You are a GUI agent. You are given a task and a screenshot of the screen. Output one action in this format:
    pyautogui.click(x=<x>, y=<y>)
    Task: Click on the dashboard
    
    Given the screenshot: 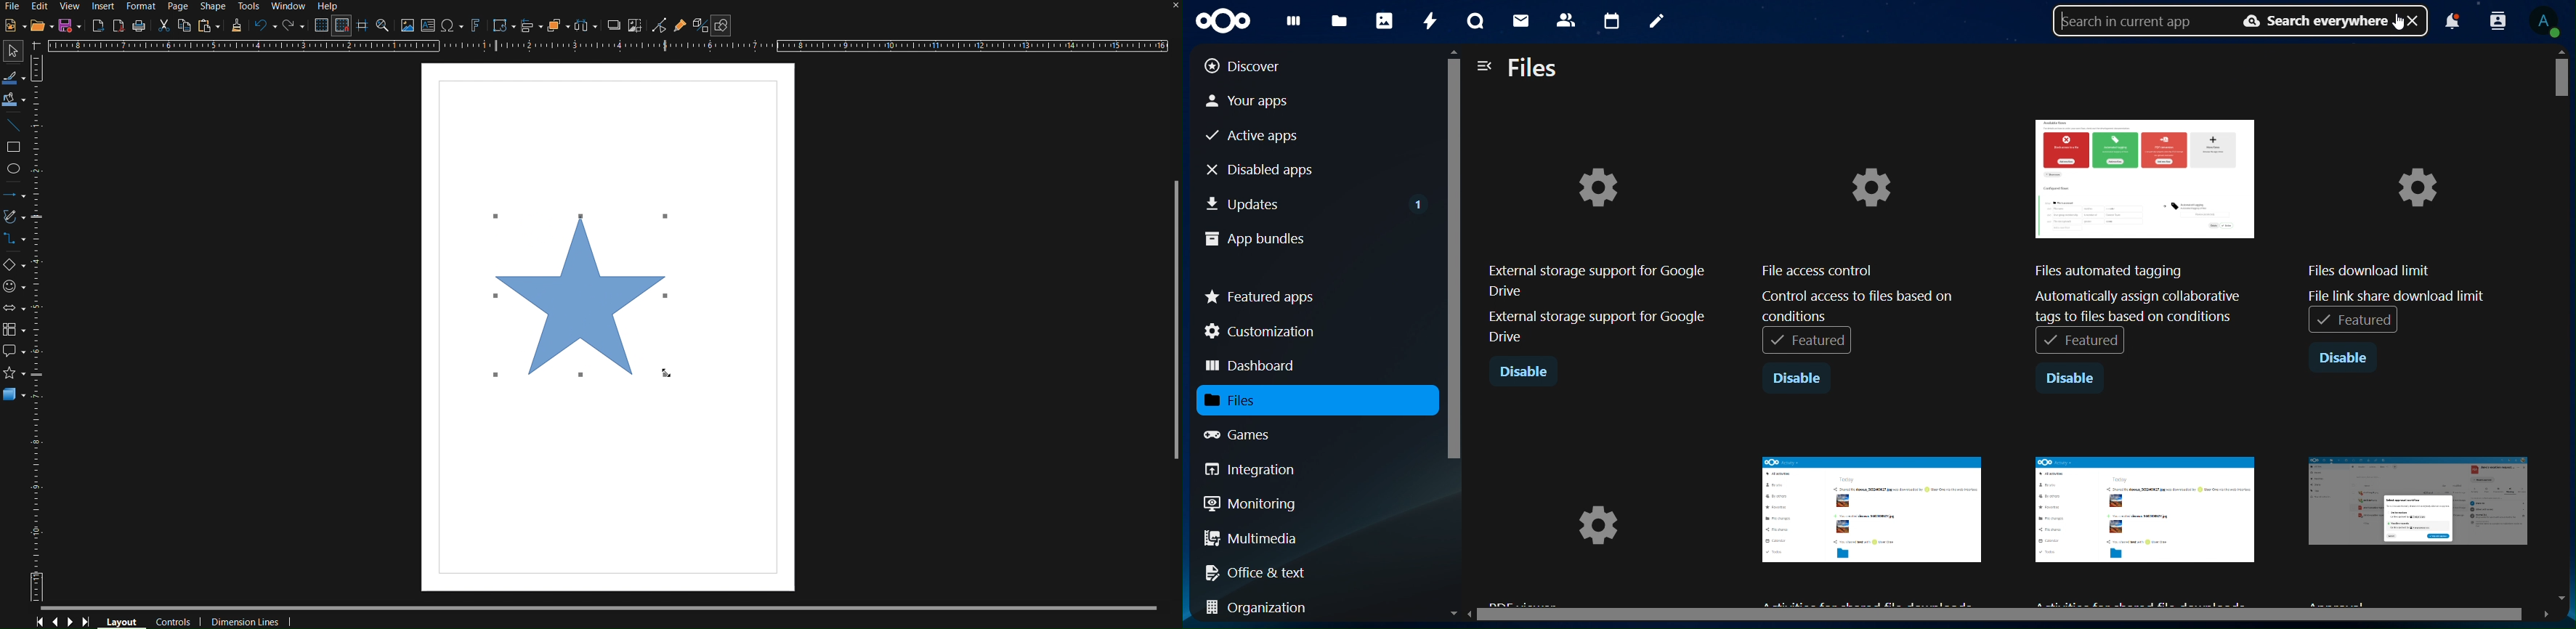 What is the action you would take?
    pyautogui.click(x=1253, y=367)
    